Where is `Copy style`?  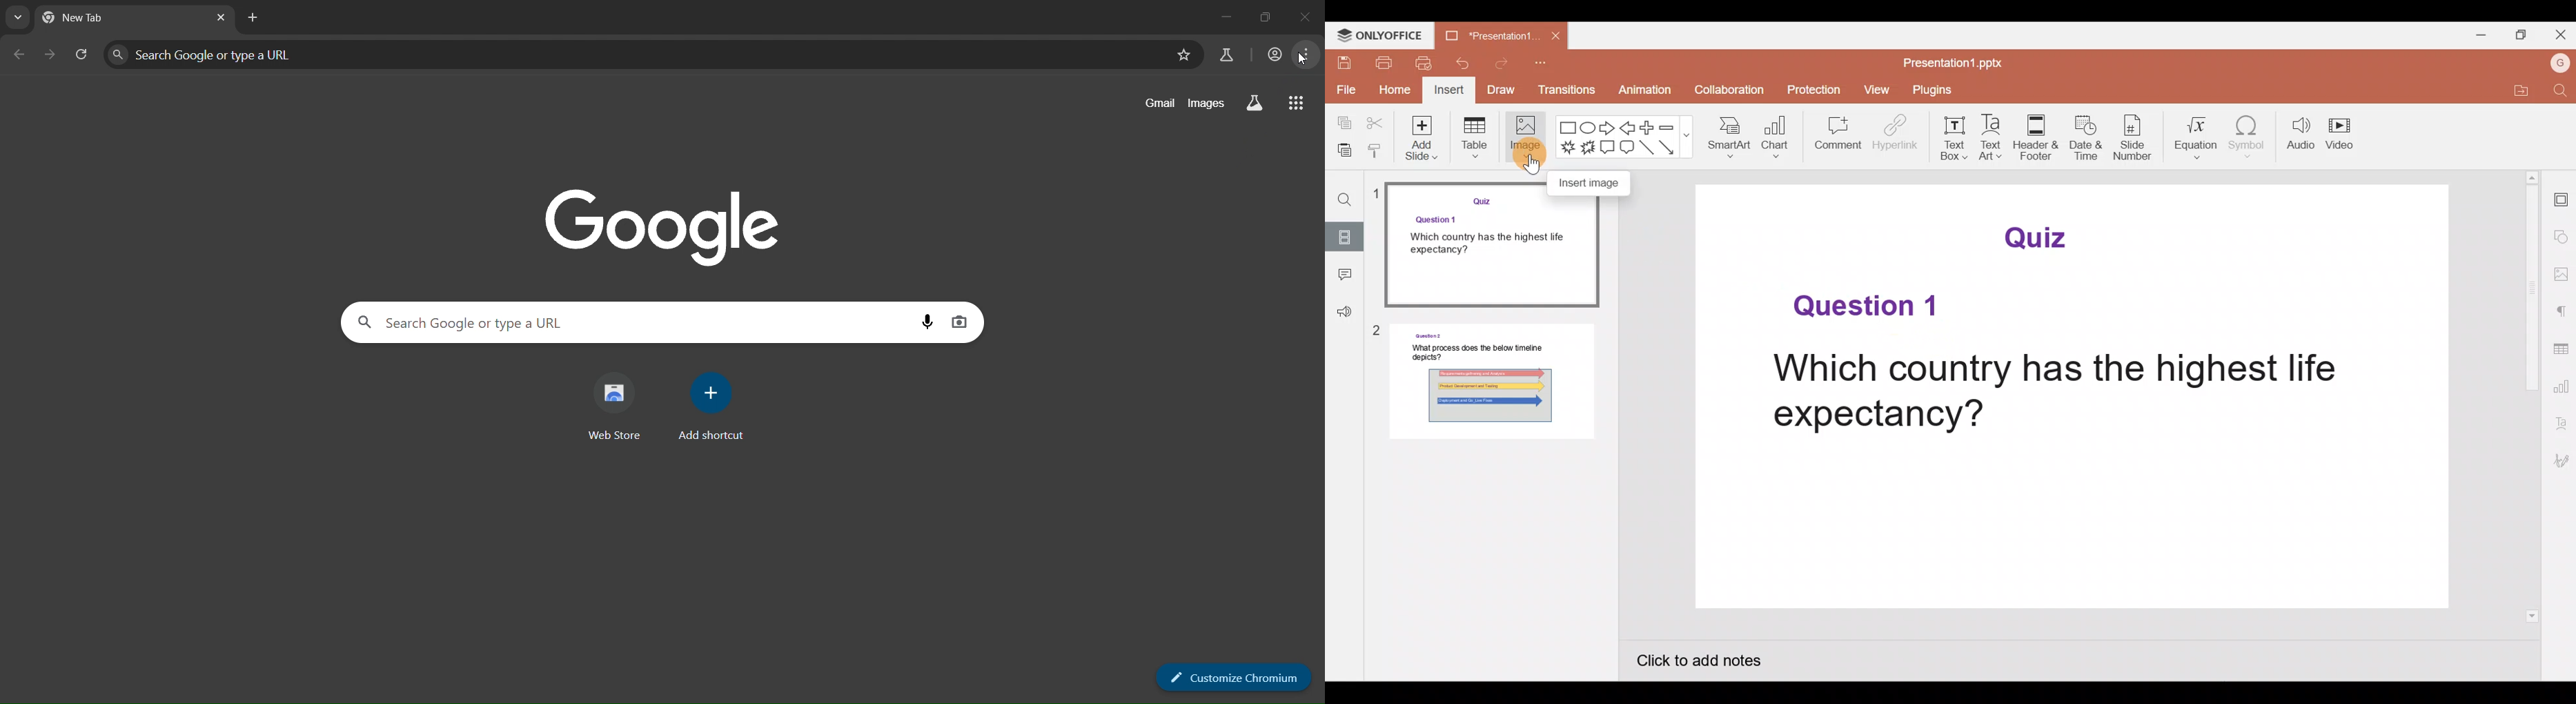 Copy style is located at coordinates (1376, 147).